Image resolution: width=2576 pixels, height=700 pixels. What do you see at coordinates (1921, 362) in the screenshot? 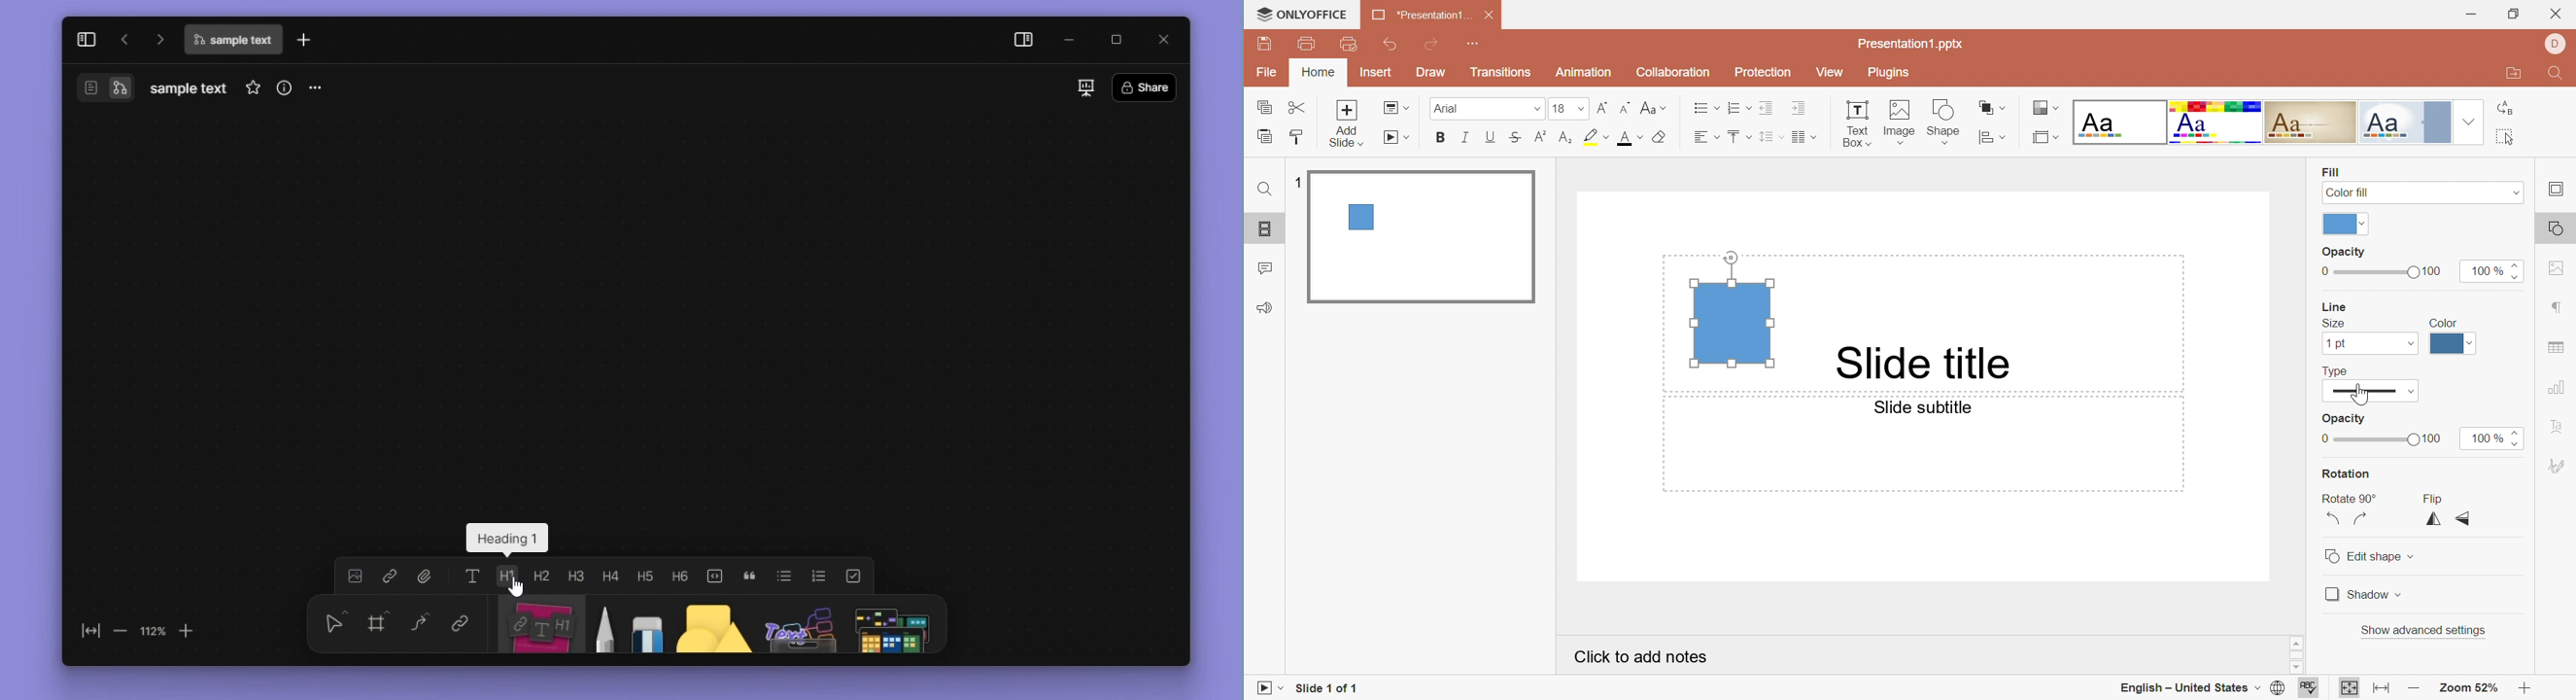
I see `Slide title` at bounding box center [1921, 362].